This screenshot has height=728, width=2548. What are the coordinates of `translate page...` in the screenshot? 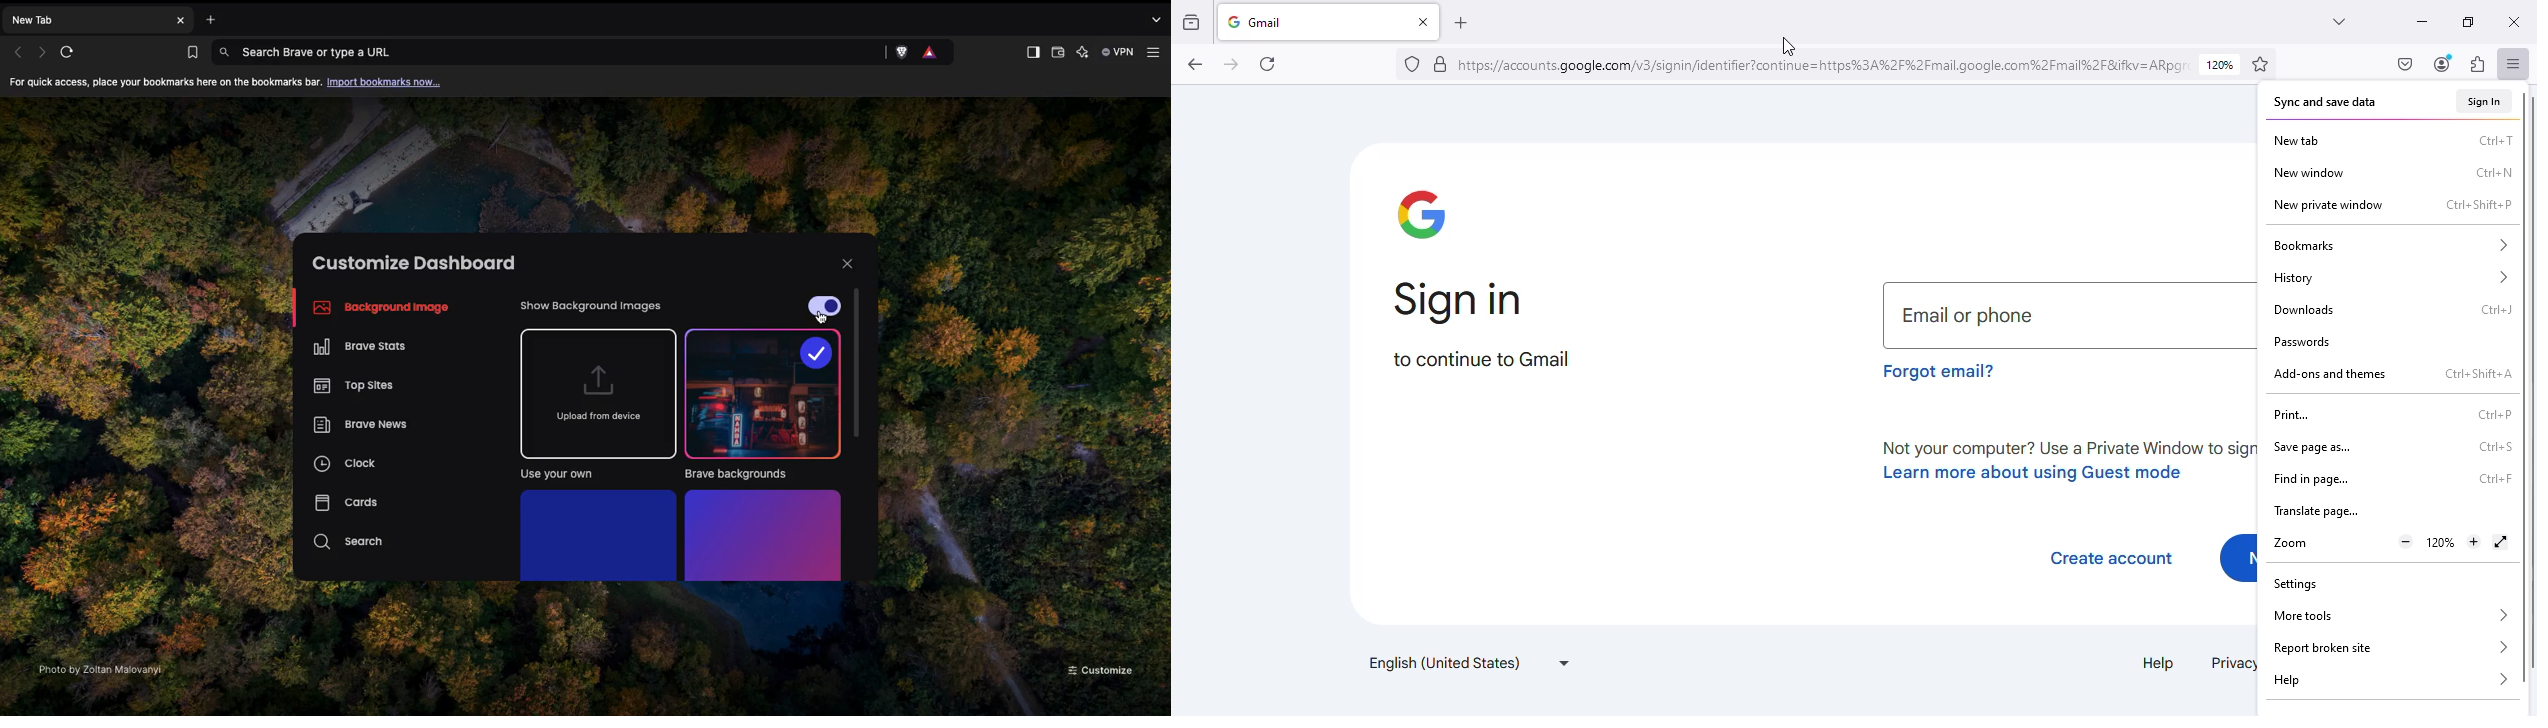 It's located at (2316, 511).